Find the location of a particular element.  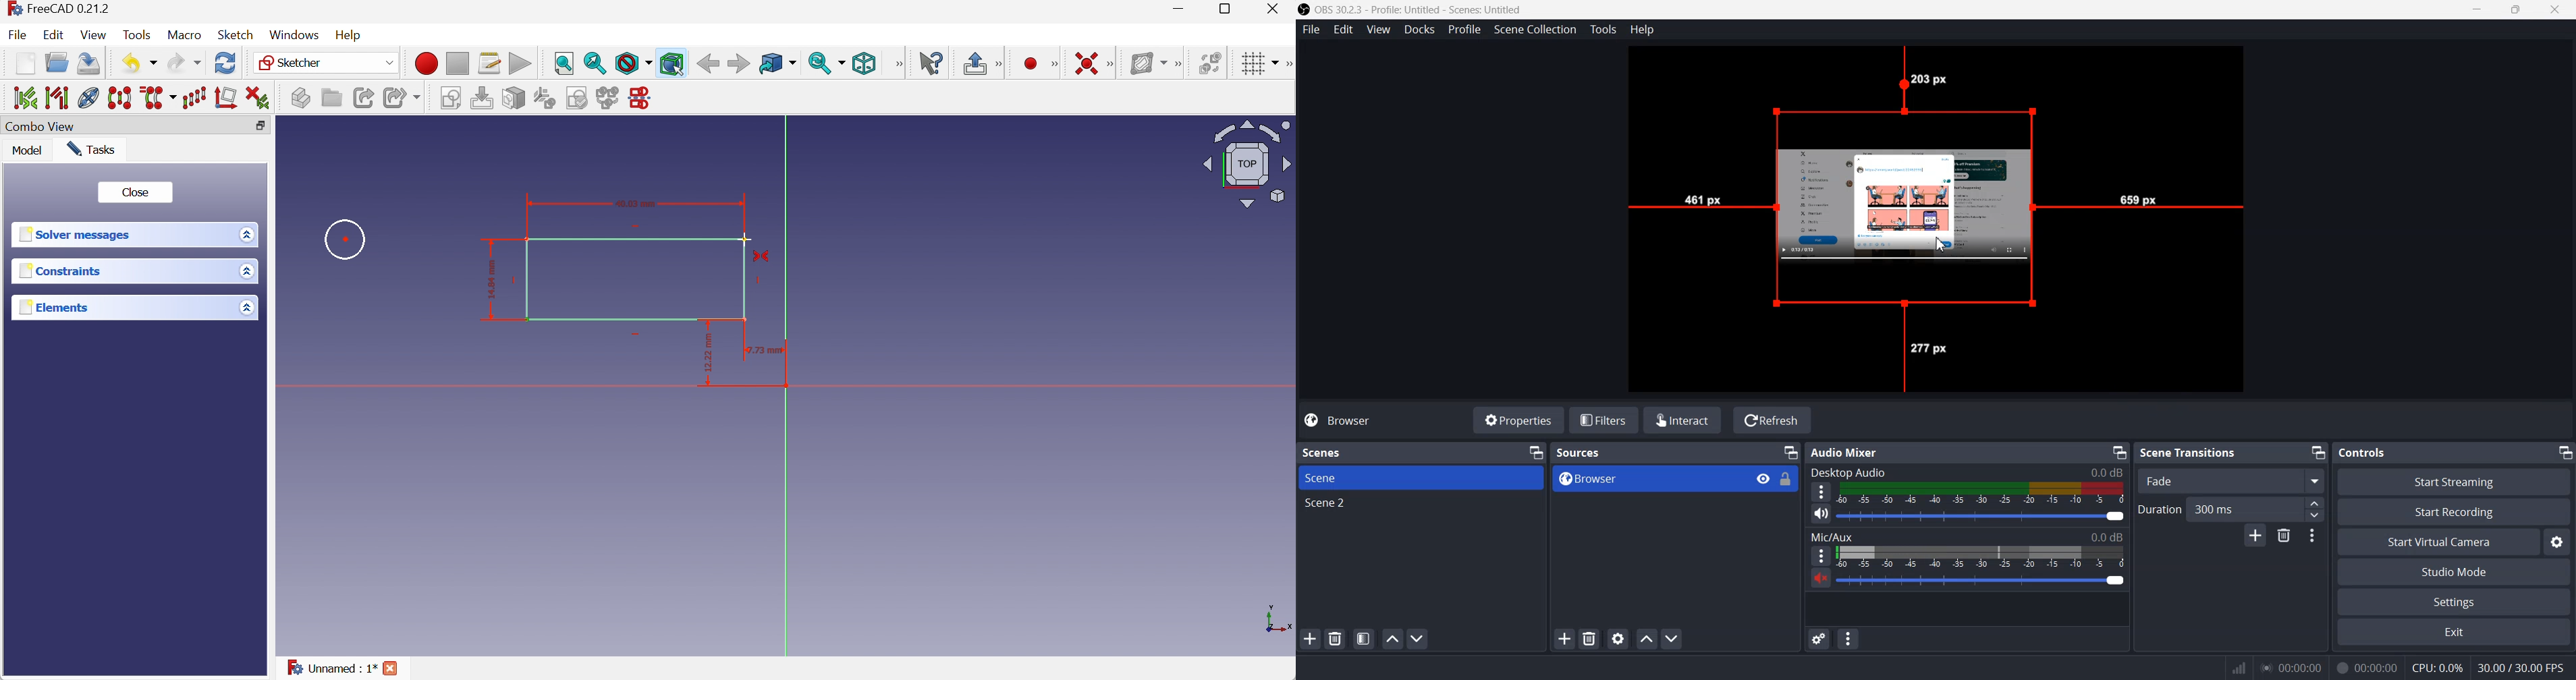

Create point is located at coordinates (1031, 64).